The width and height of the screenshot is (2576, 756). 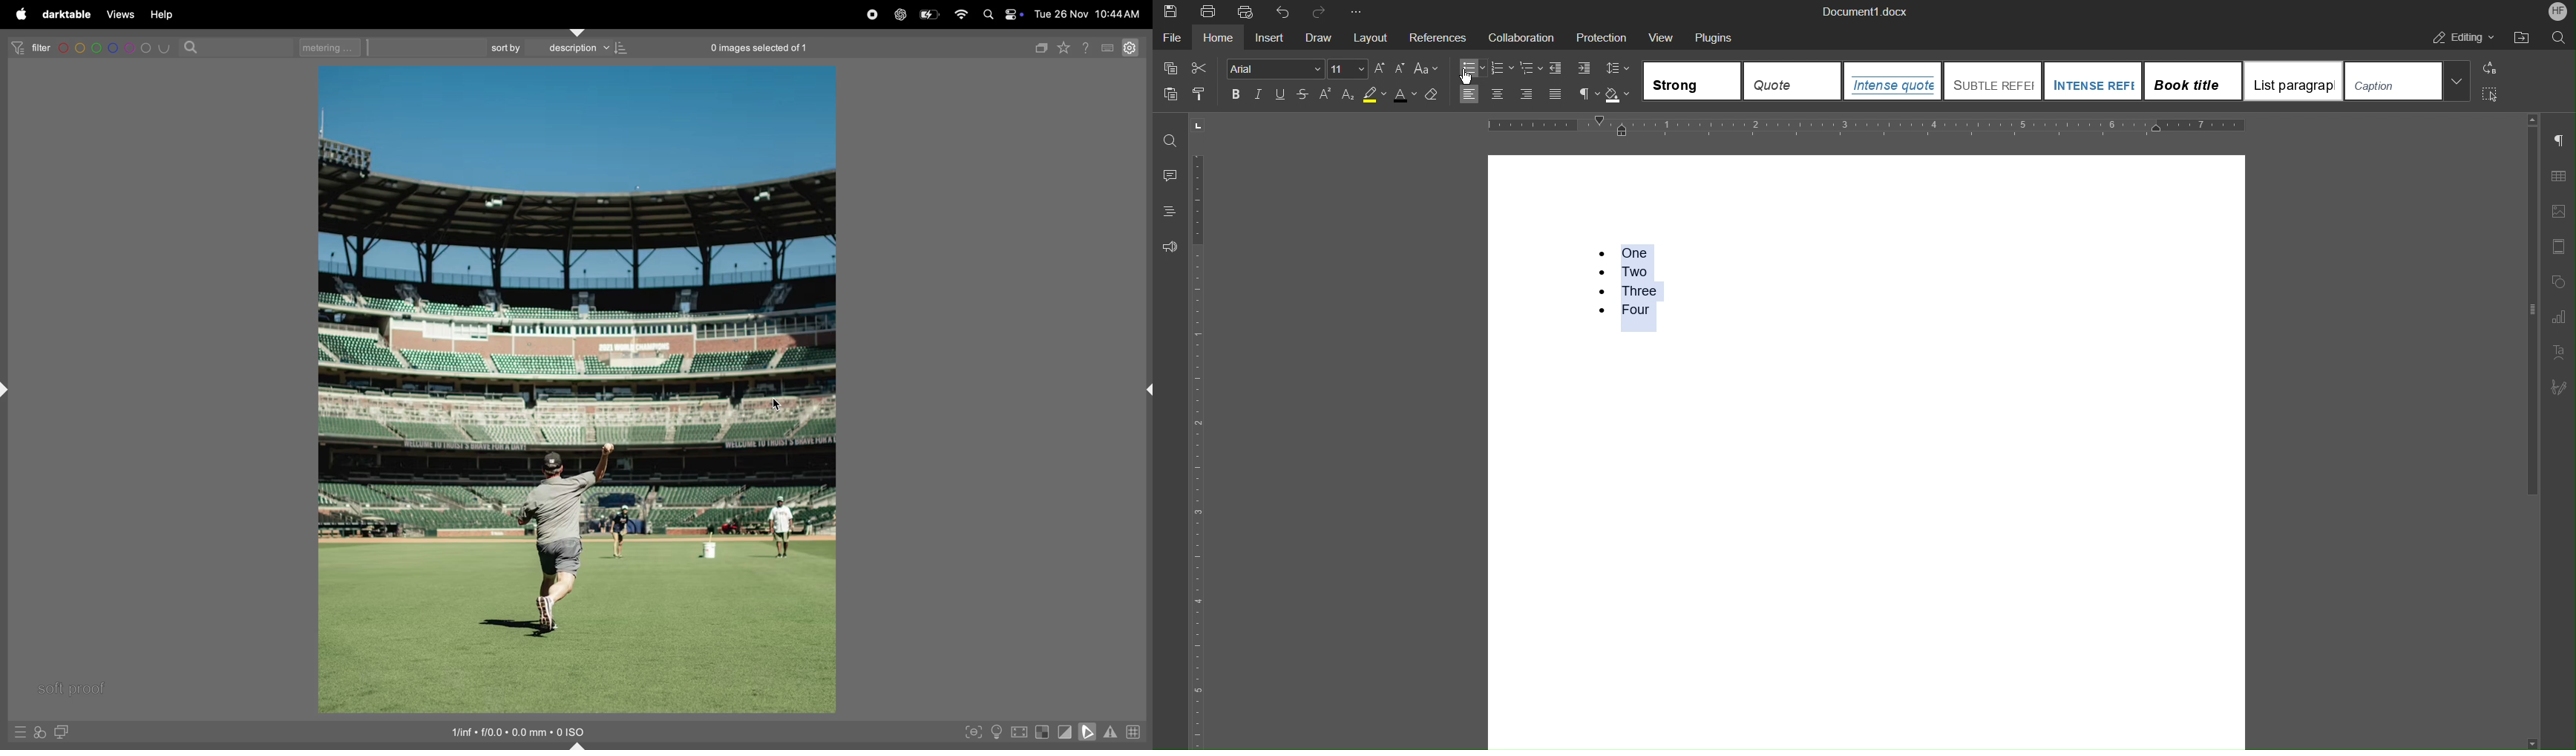 I want to click on Centre Align, so click(x=1498, y=94).